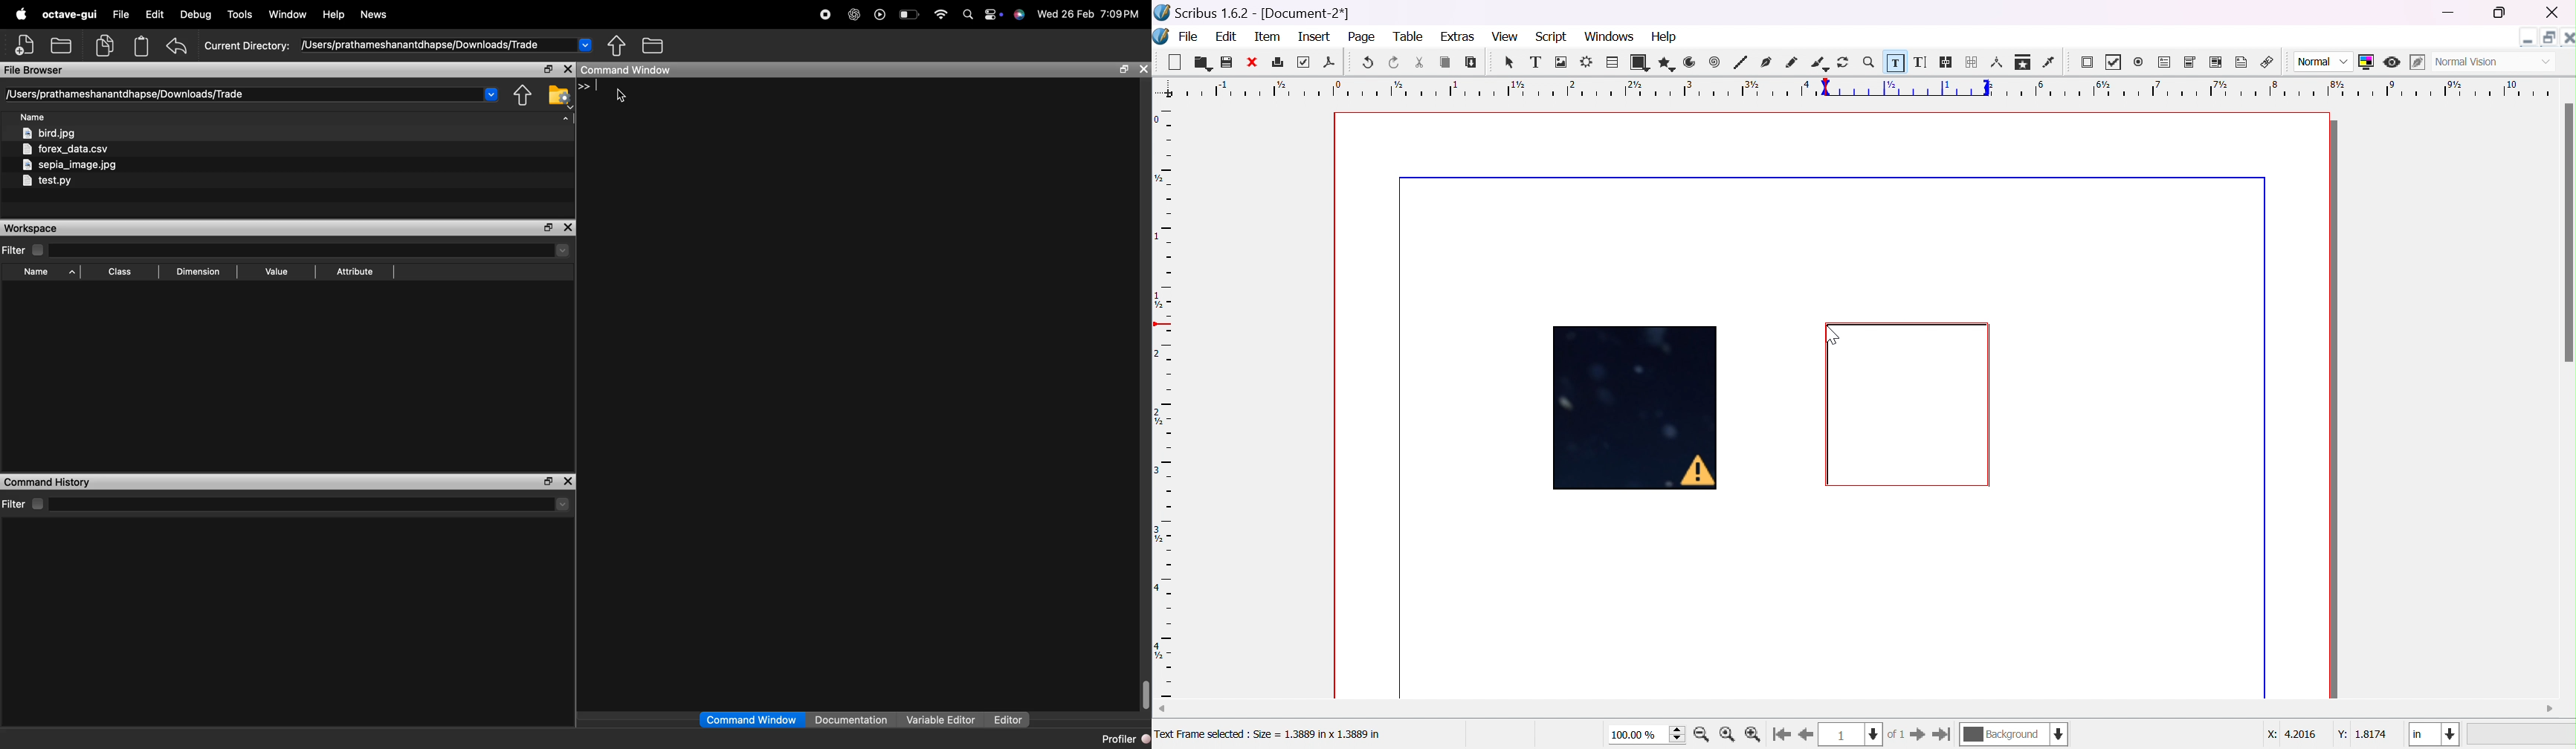 The image size is (2576, 756). I want to click on save as PDF, so click(1329, 64).